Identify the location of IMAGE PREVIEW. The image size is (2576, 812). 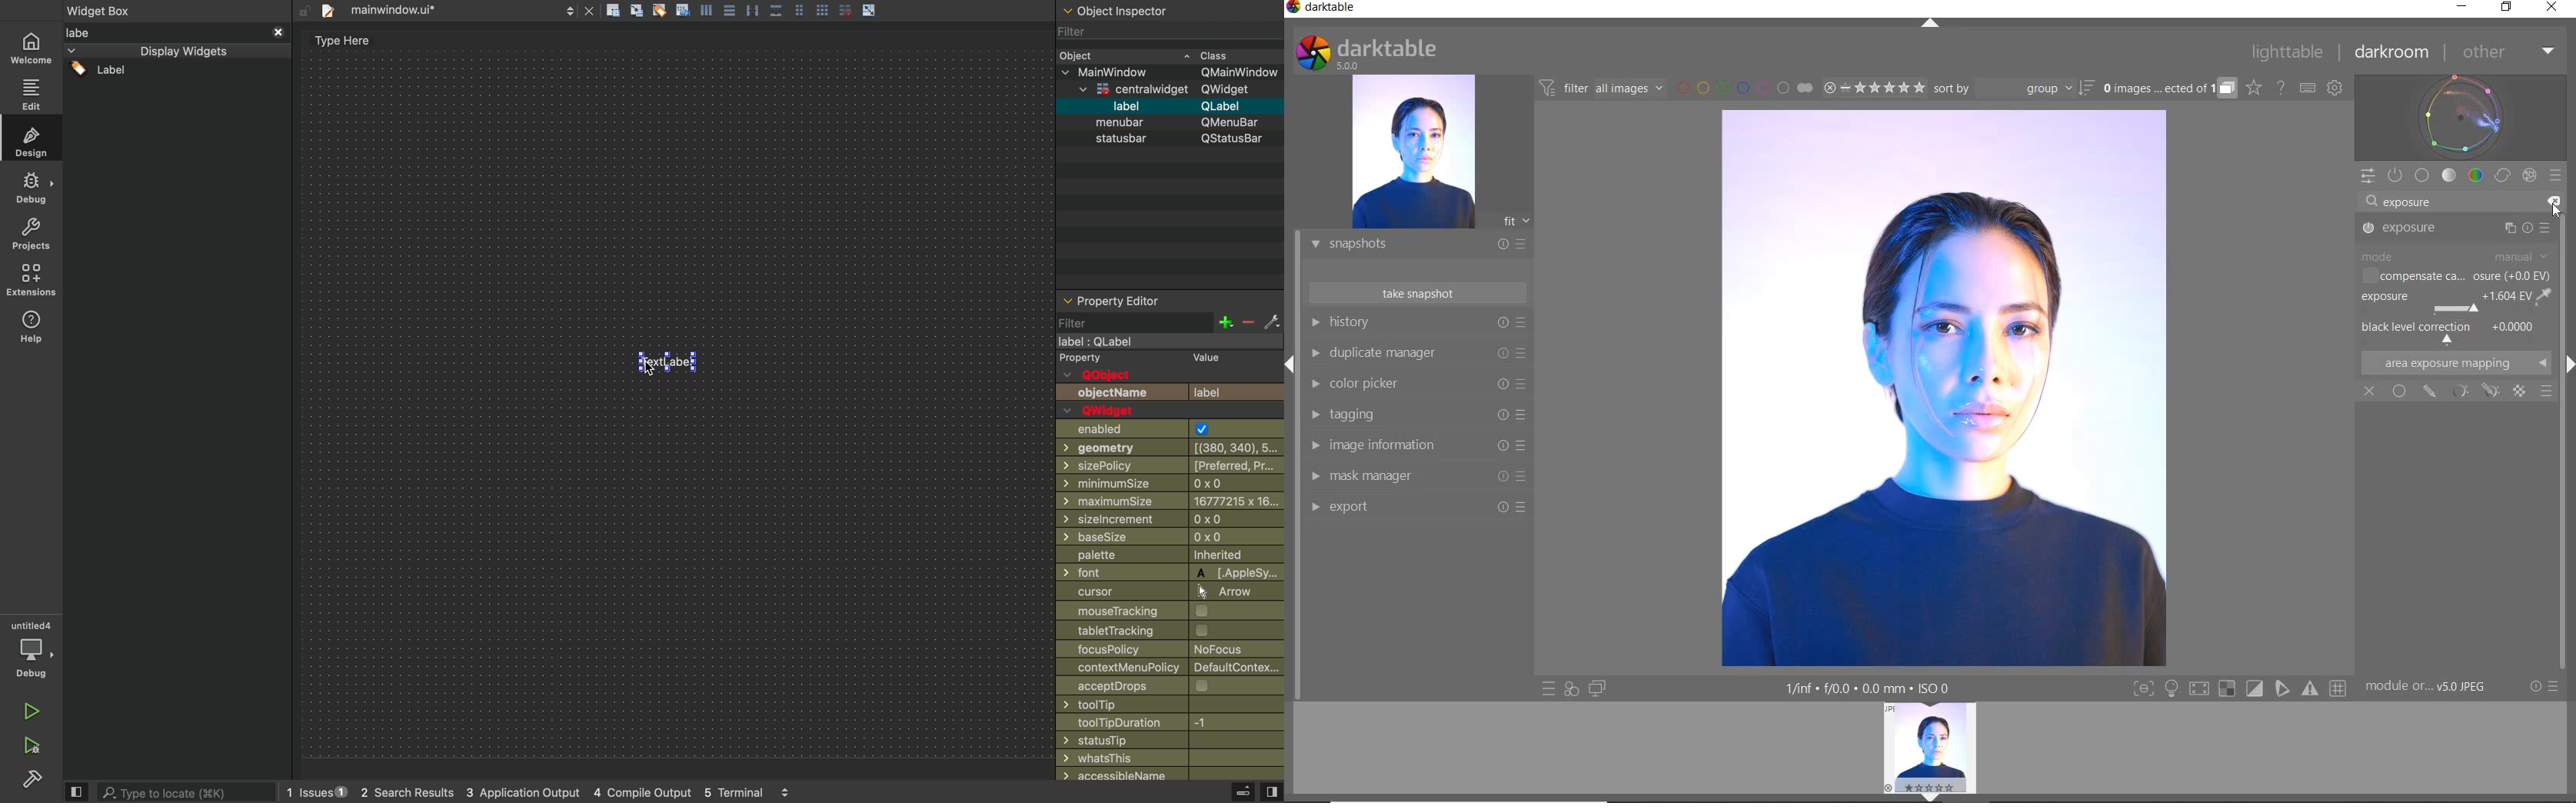
(1413, 152).